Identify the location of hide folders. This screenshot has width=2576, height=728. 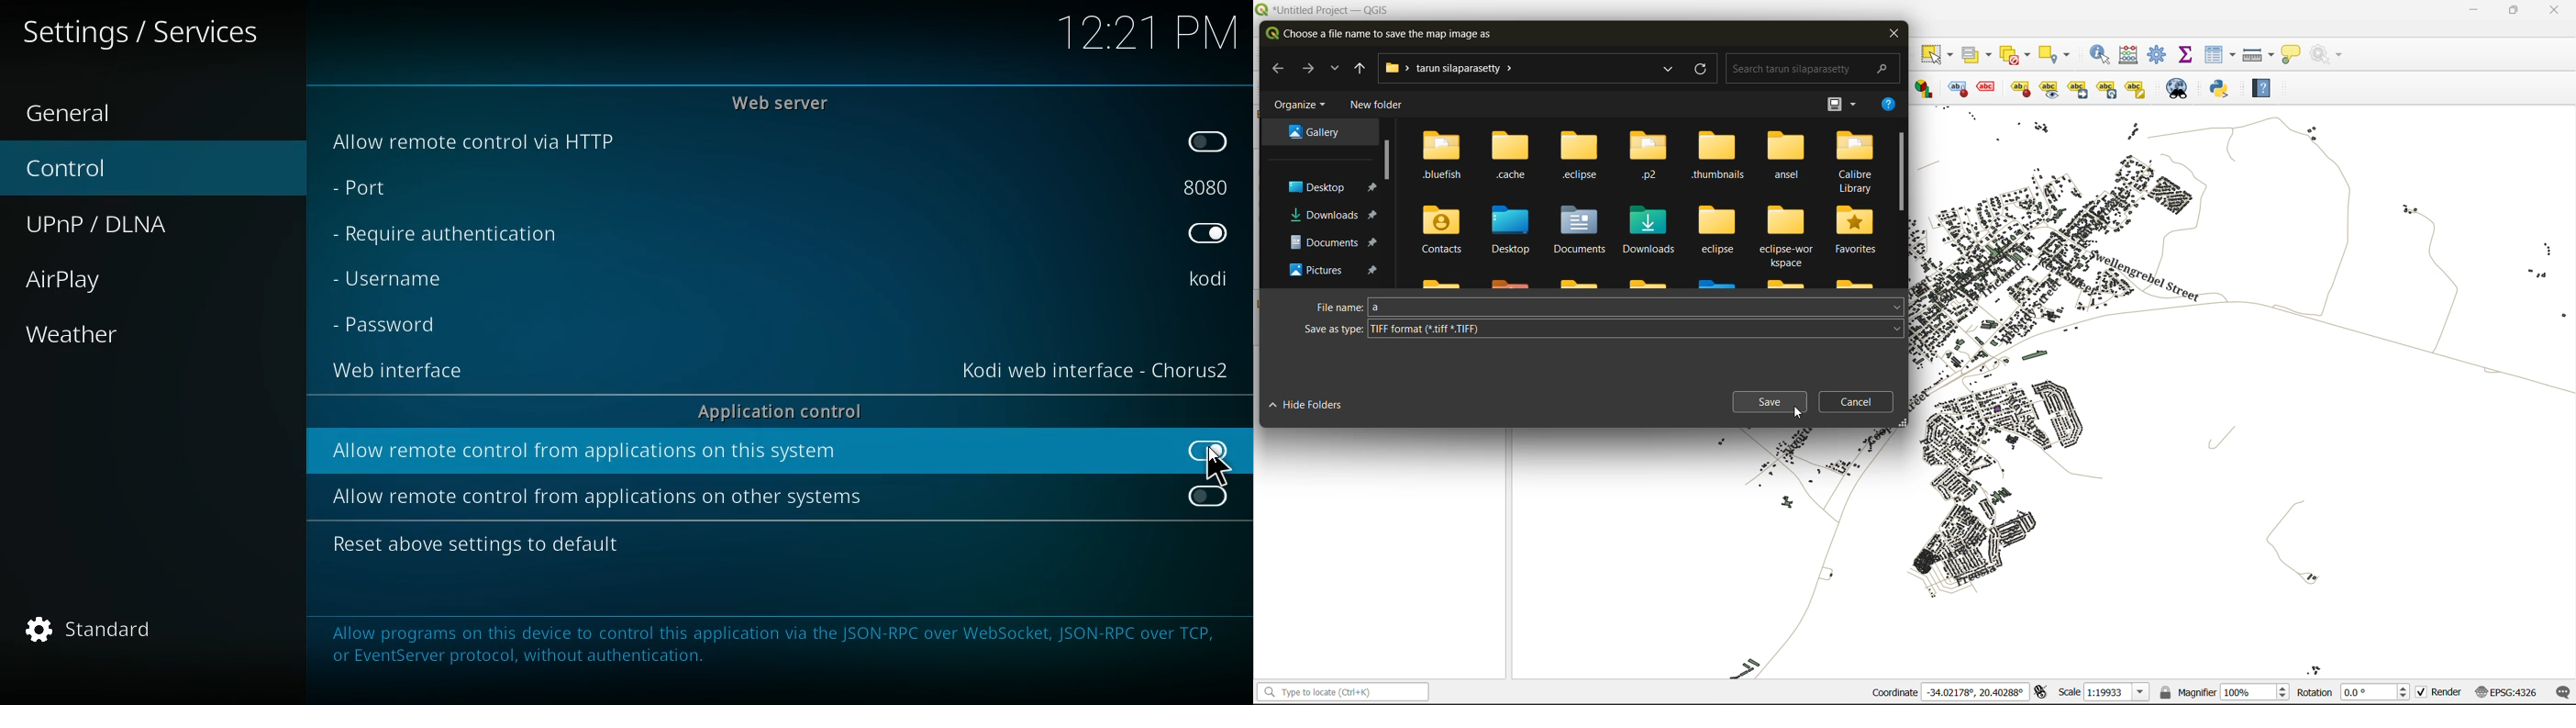
(1317, 407).